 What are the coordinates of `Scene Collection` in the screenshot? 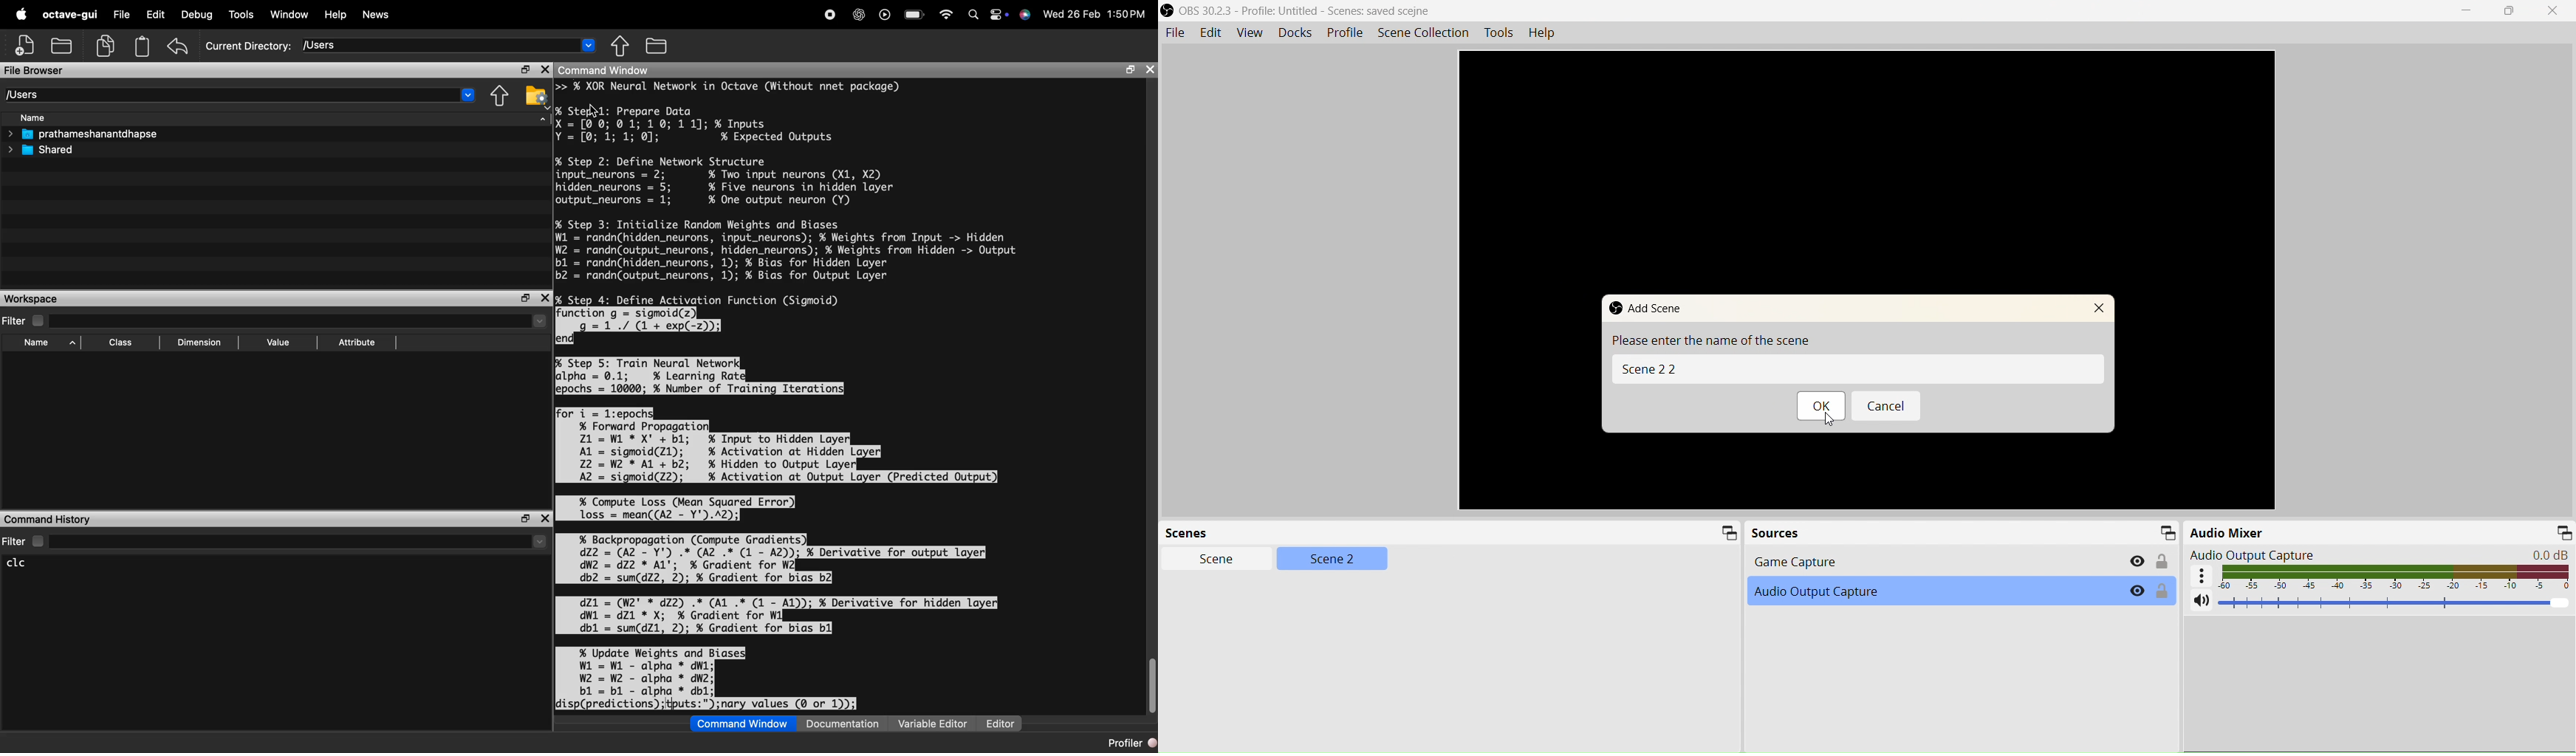 It's located at (1424, 33).